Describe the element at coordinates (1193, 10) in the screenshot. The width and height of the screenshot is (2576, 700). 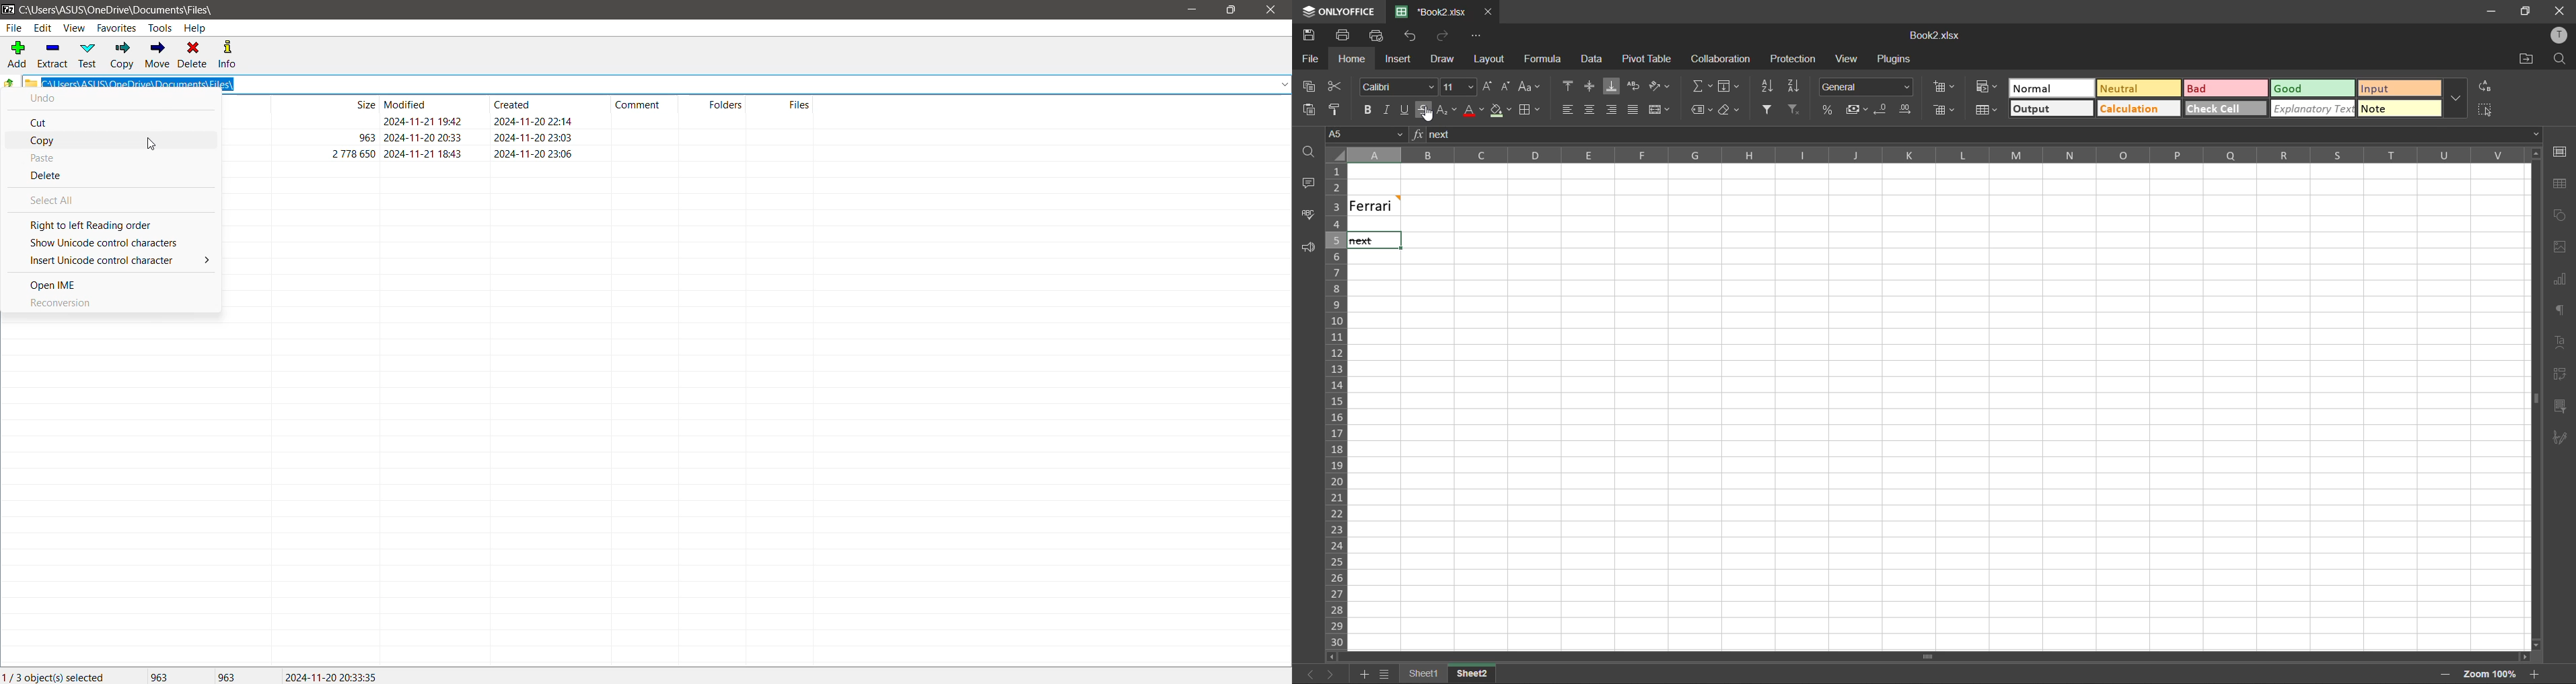
I see `Minimize` at that location.